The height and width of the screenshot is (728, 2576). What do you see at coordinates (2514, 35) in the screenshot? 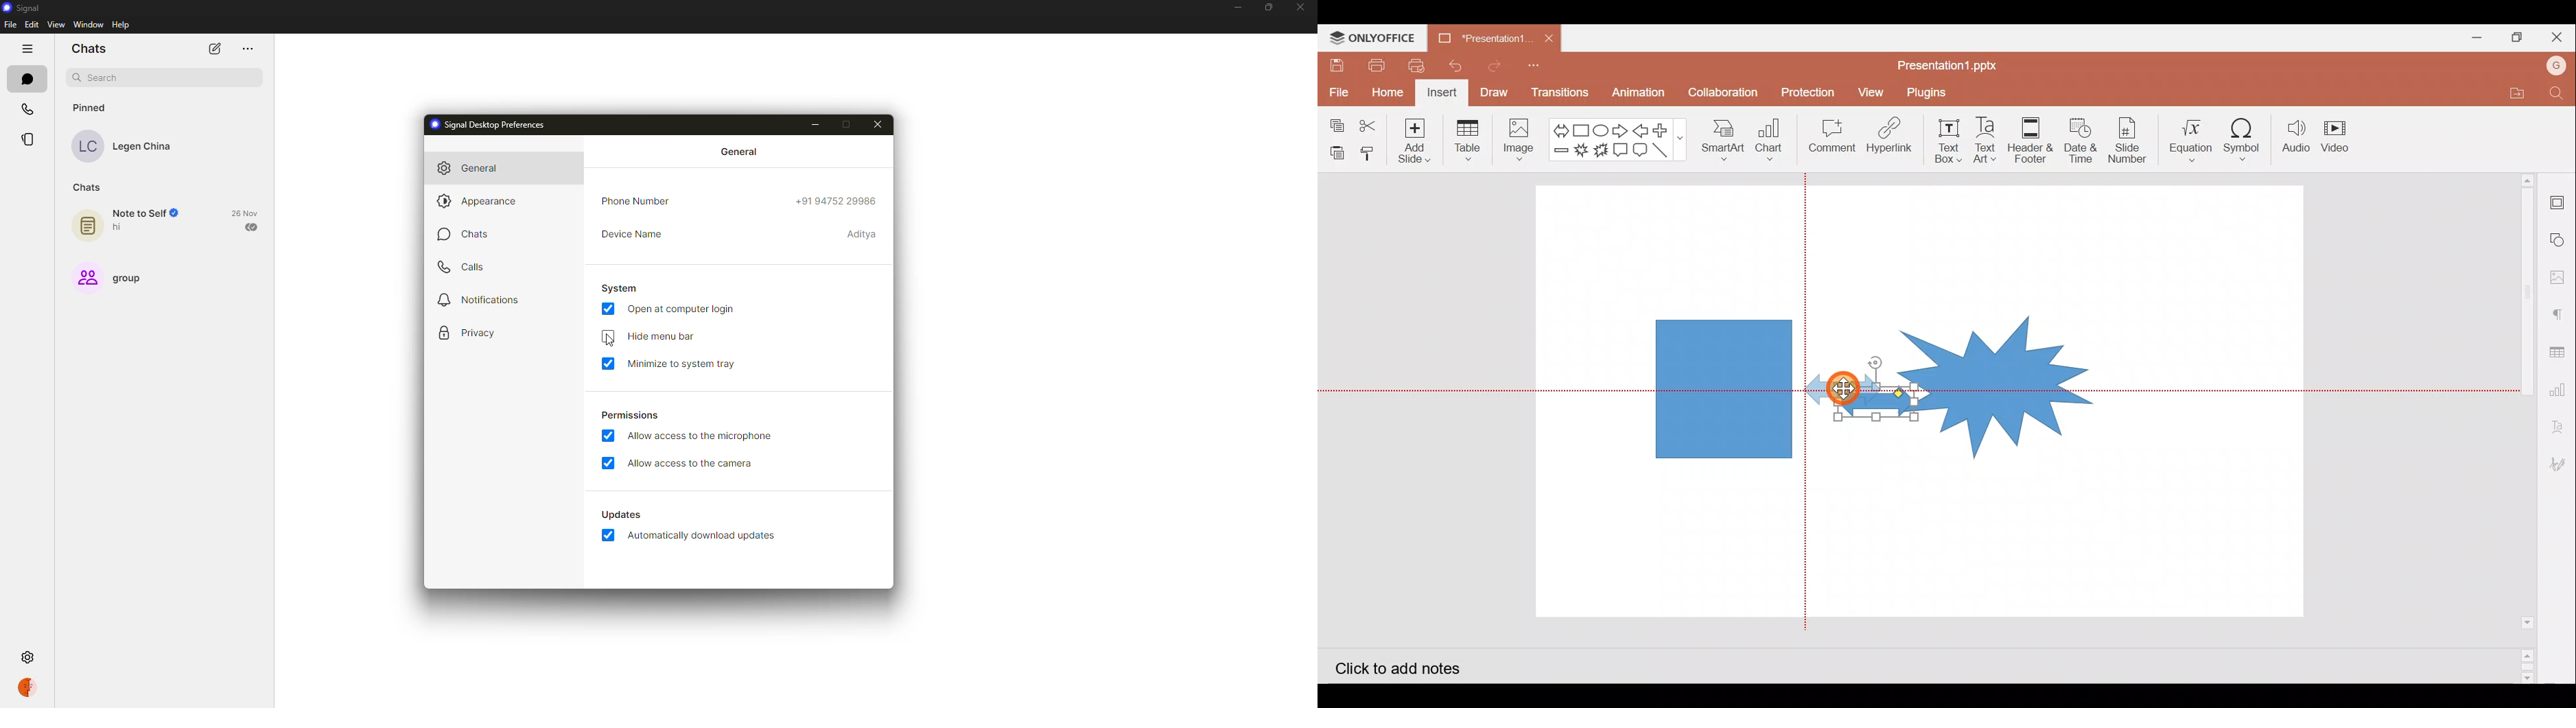
I see `Maximize` at bounding box center [2514, 35].